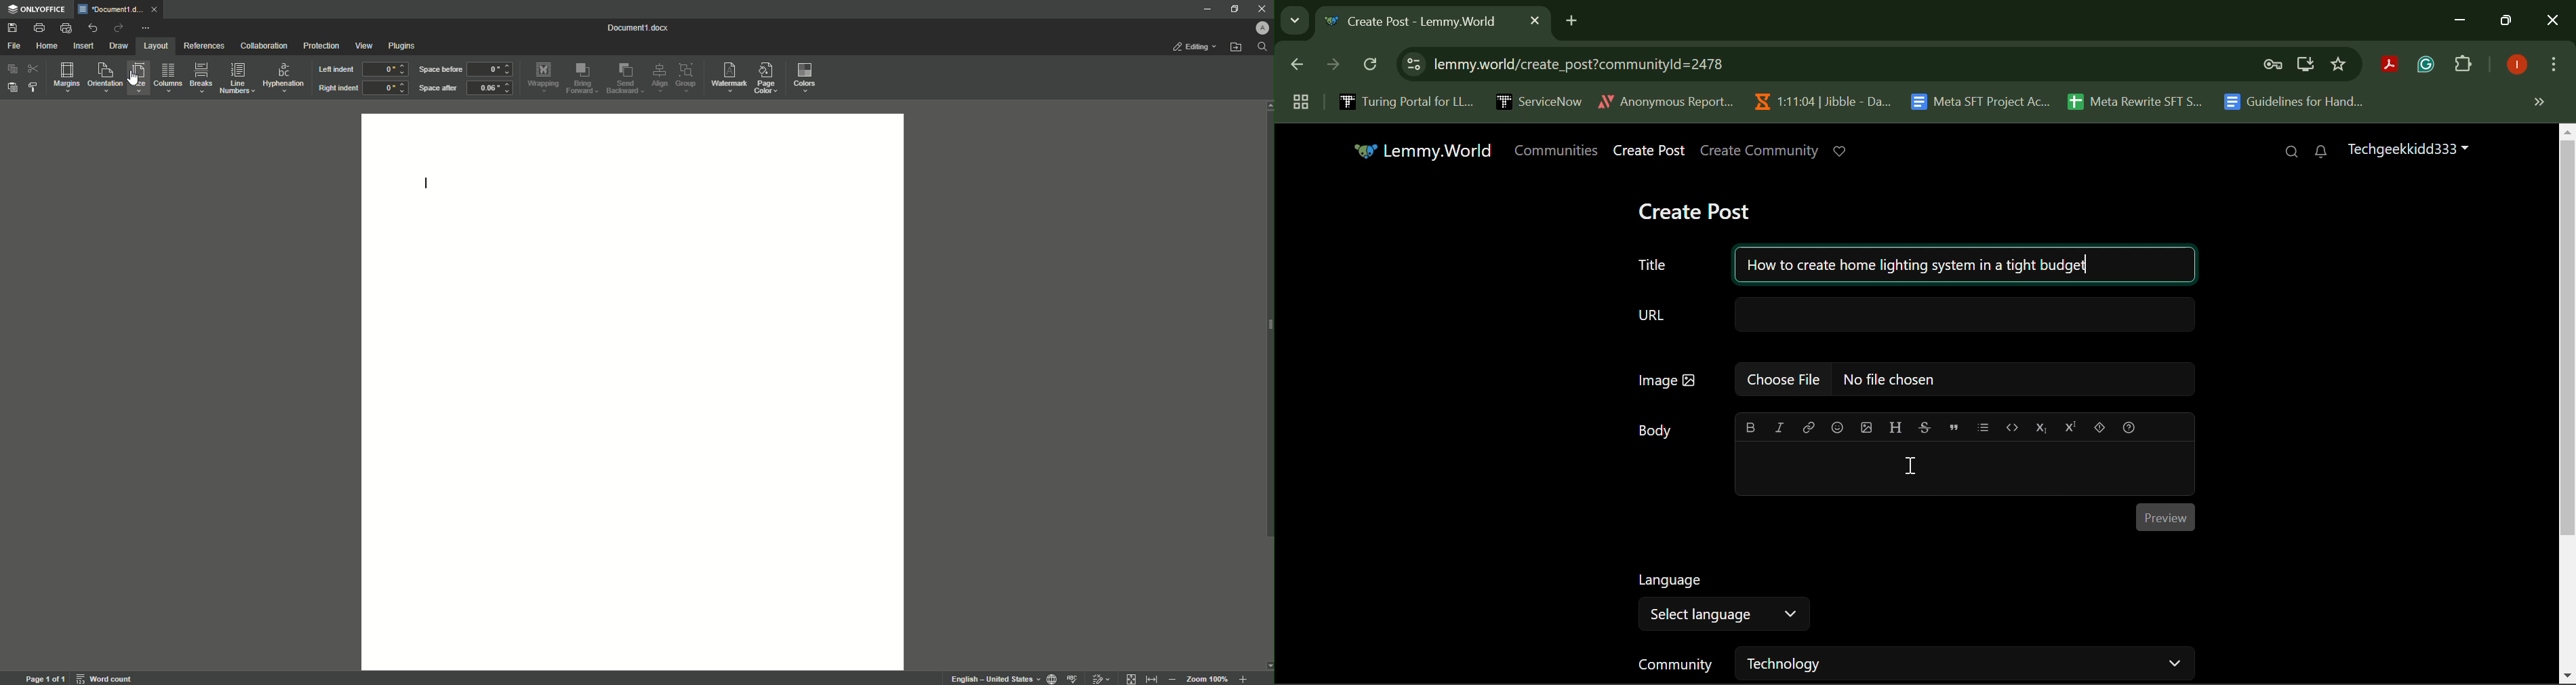  What do you see at coordinates (2291, 153) in the screenshot?
I see `Search` at bounding box center [2291, 153].